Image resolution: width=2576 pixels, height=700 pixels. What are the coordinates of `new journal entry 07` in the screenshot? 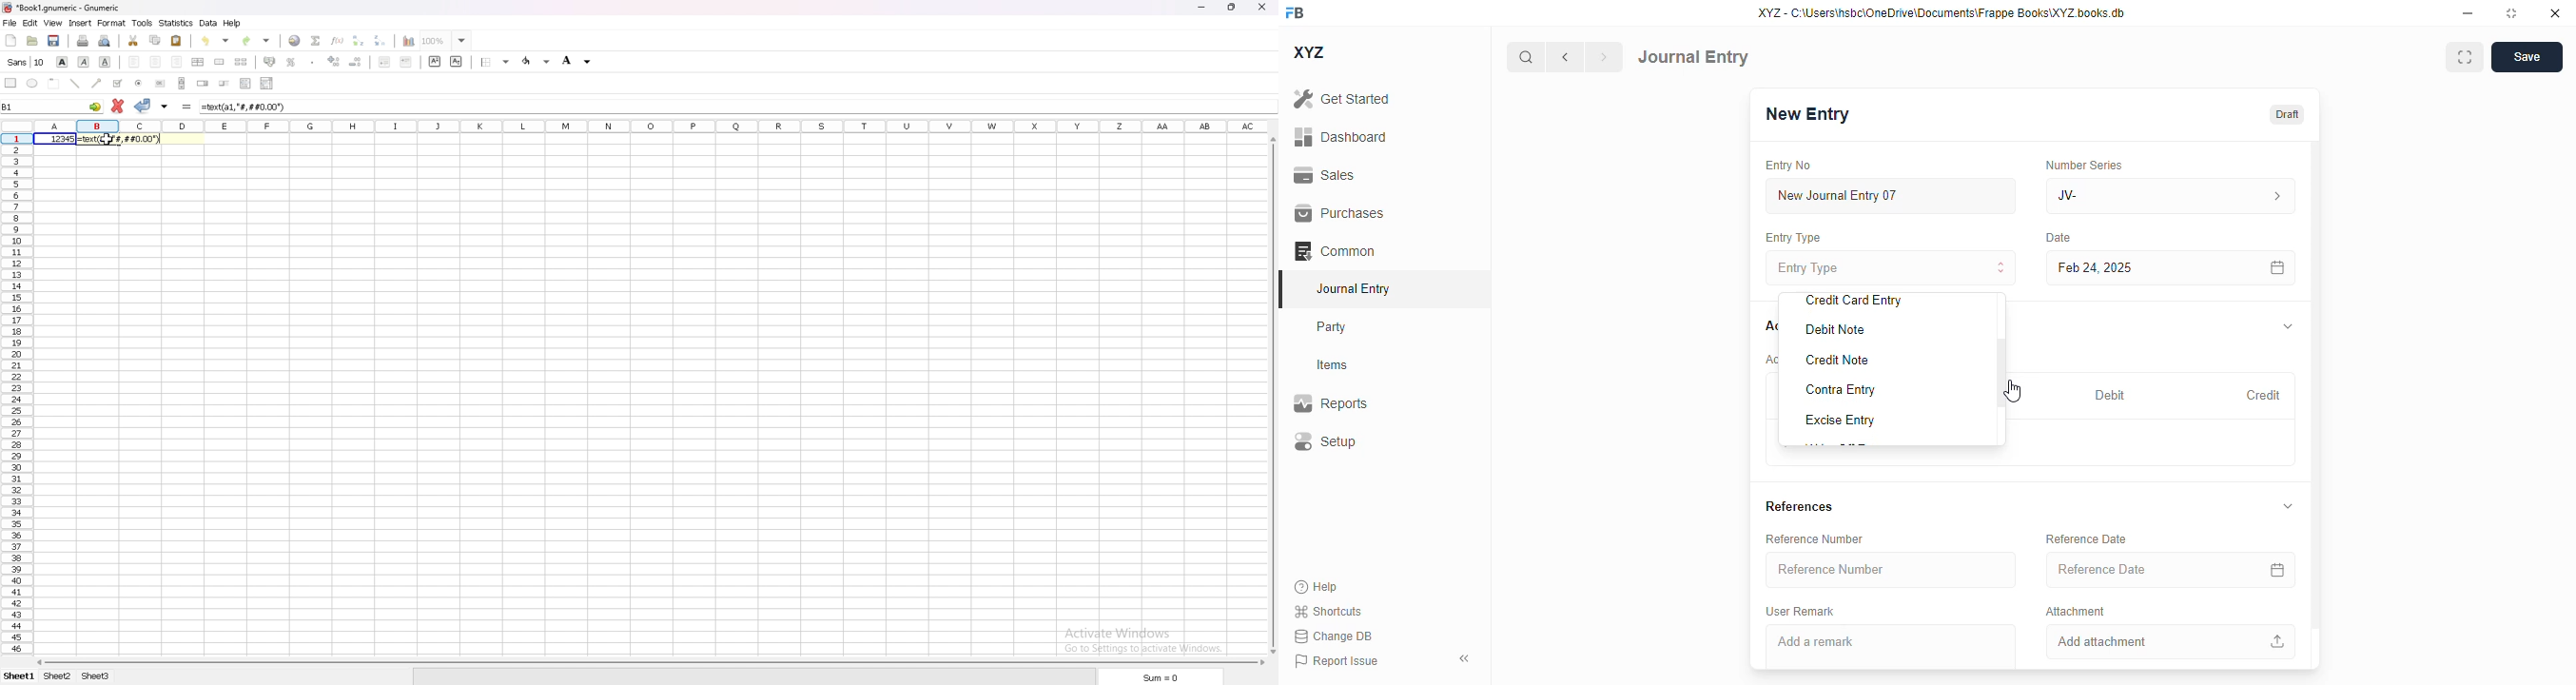 It's located at (1892, 195).